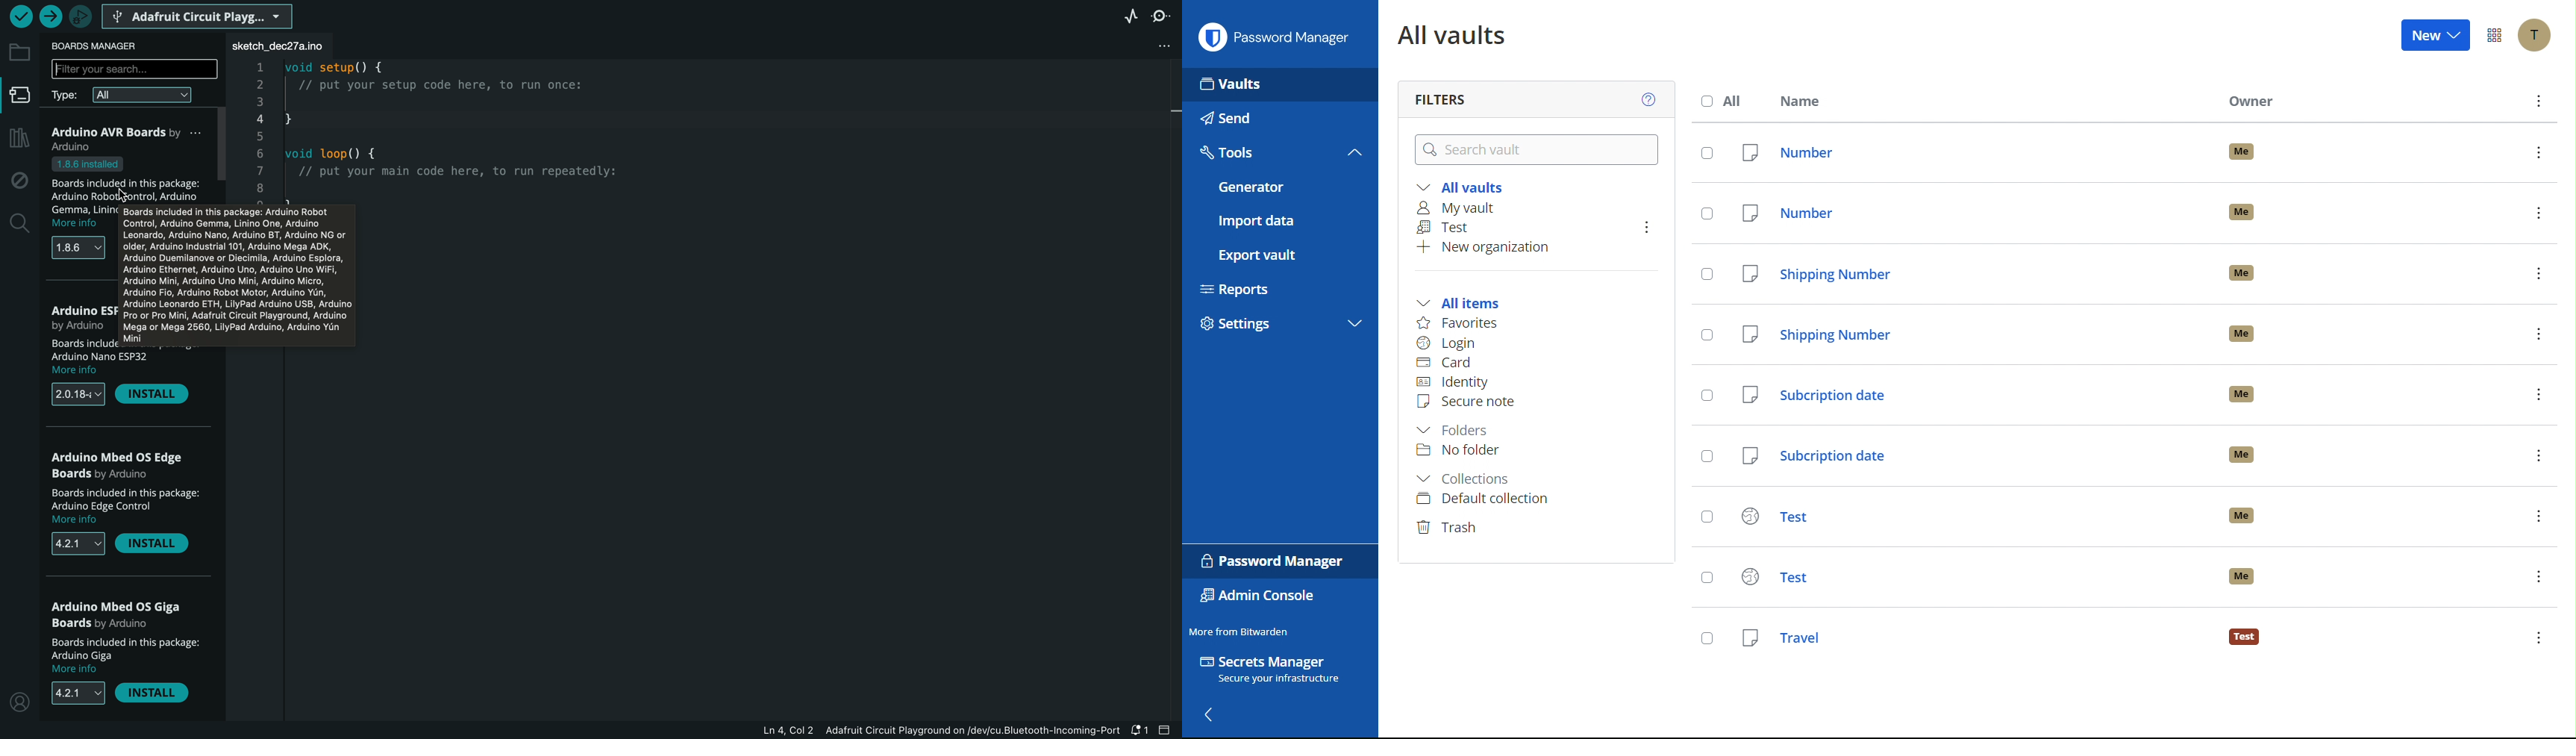 The width and height of the screenshot is (2576, 756). What do you see at coordinates (1706, 457) in the screenshot?
I see `select entry` at bounding box center [1706, 457].